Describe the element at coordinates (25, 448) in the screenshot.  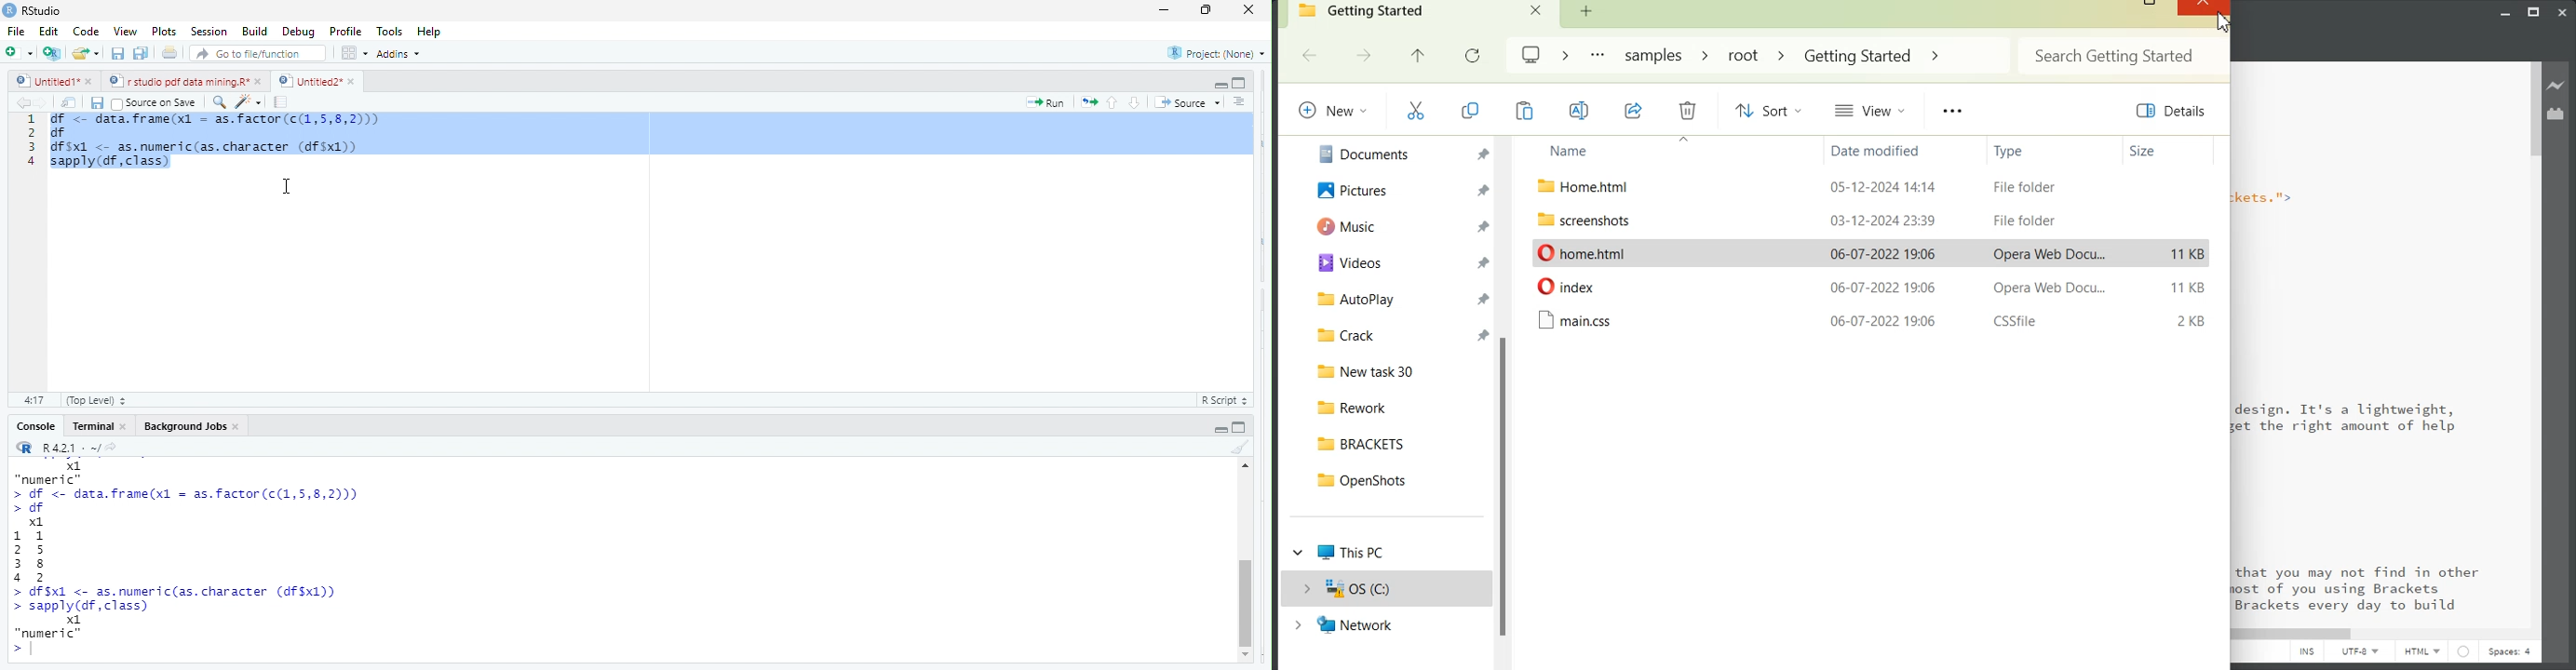
I see `r studio logo` at that location.